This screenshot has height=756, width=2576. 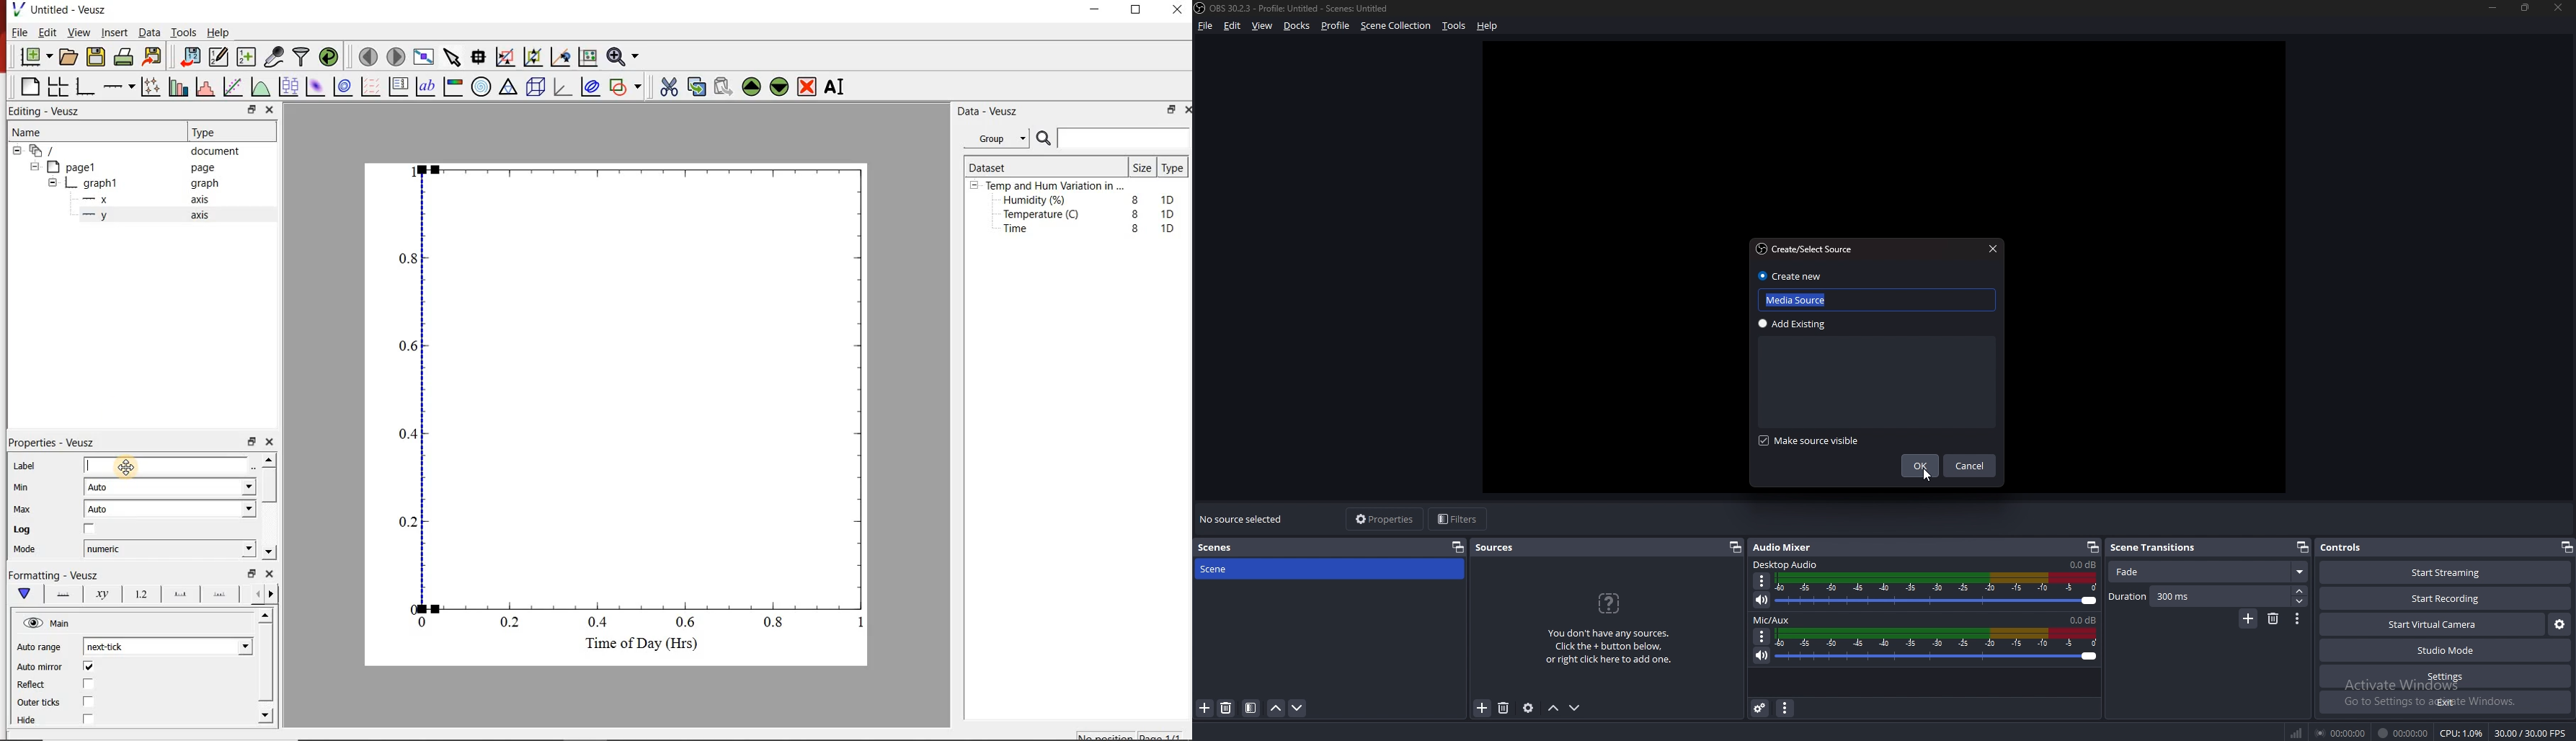 What do you see at coordinates (424, 57) in the screenshot?
I see `view plot full screen` at bounding box center [424, 57].